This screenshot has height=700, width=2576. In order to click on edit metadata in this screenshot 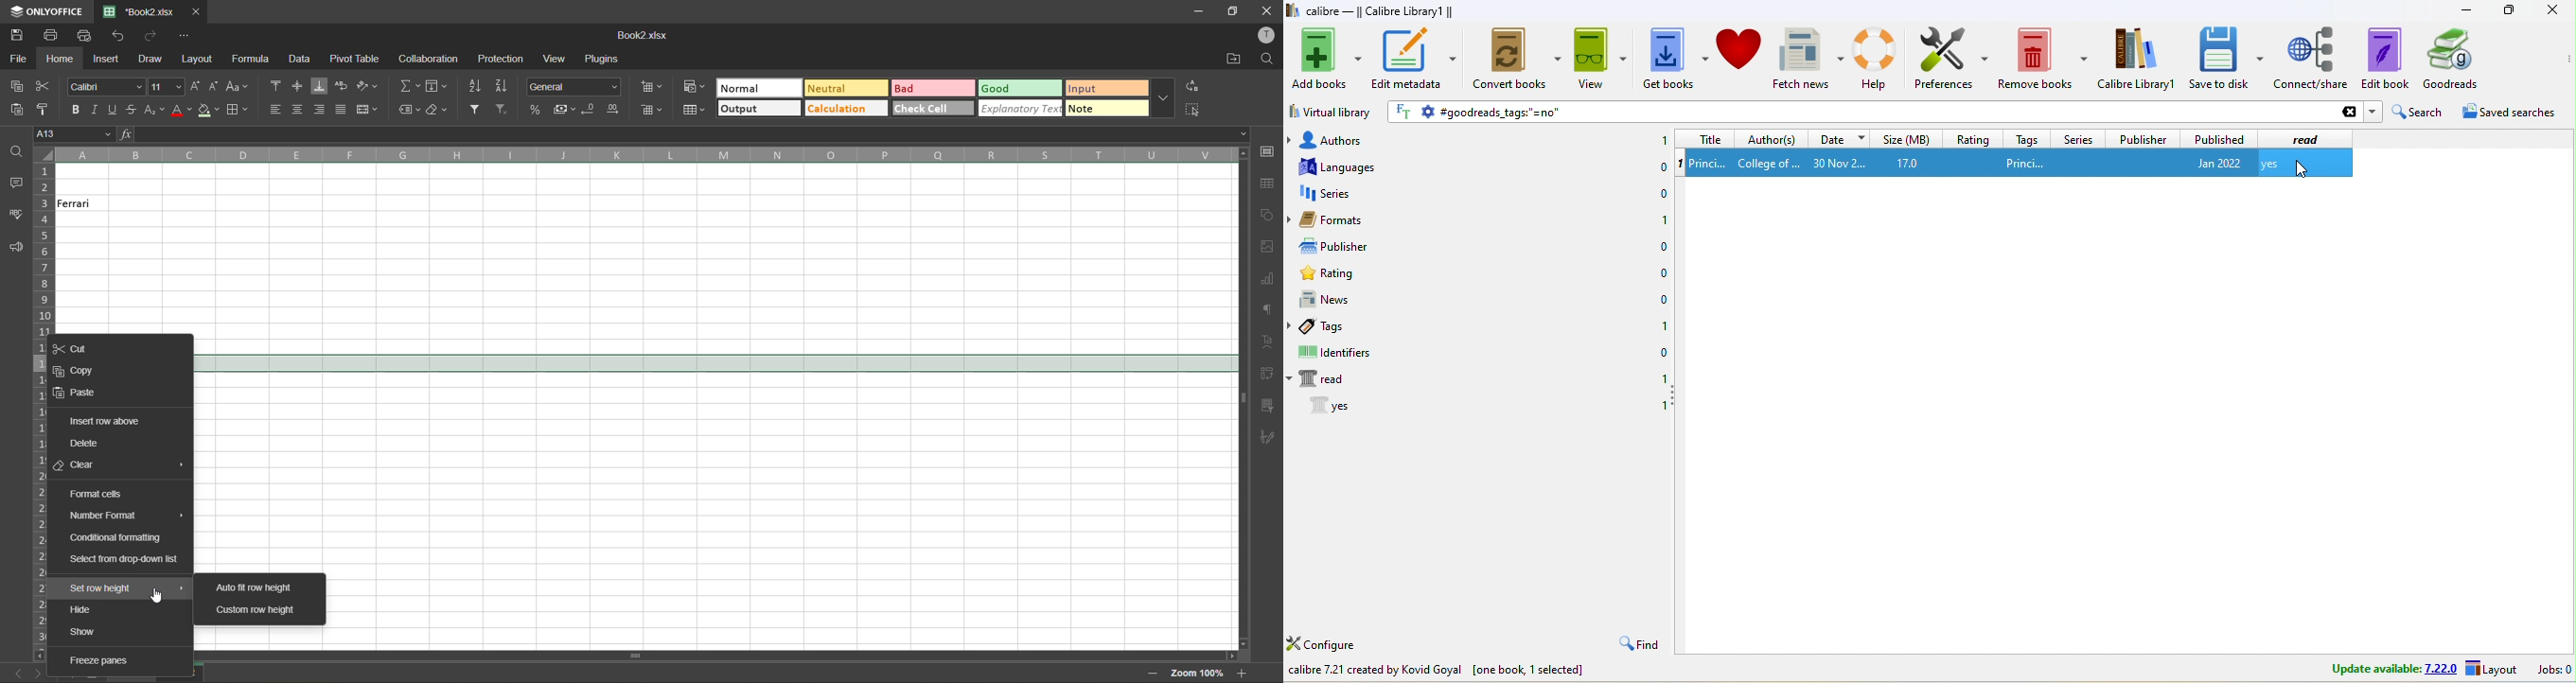, I will do `click(1414, 60)`.